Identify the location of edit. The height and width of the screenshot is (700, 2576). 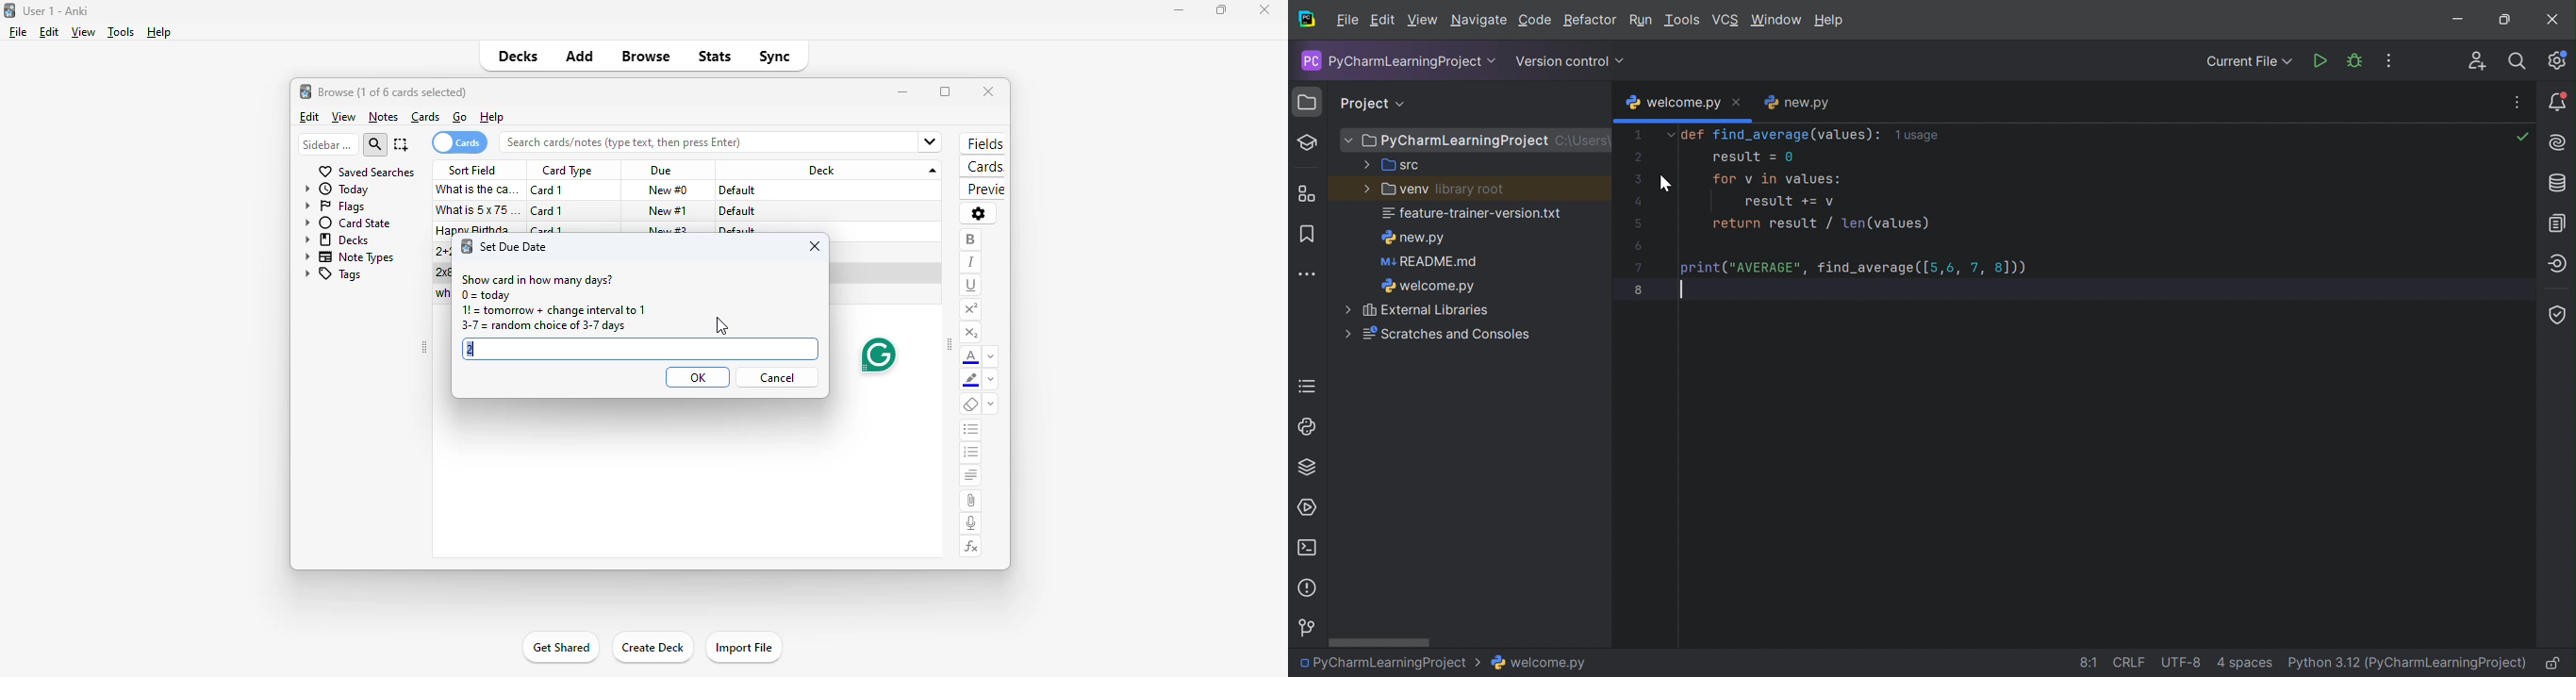
(48, 32).